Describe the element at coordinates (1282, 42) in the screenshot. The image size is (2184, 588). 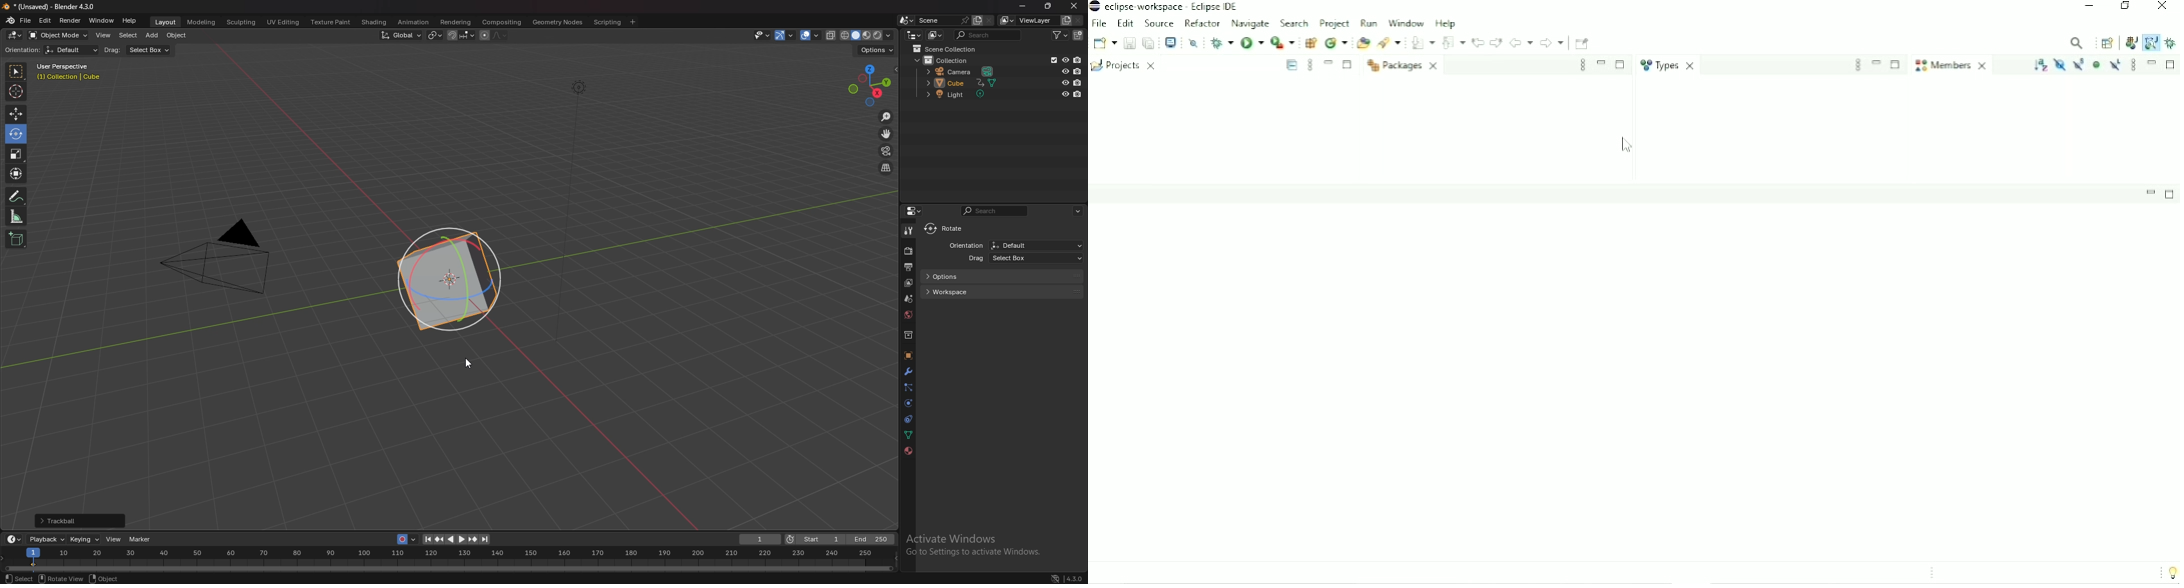
I see `Run` at that location.